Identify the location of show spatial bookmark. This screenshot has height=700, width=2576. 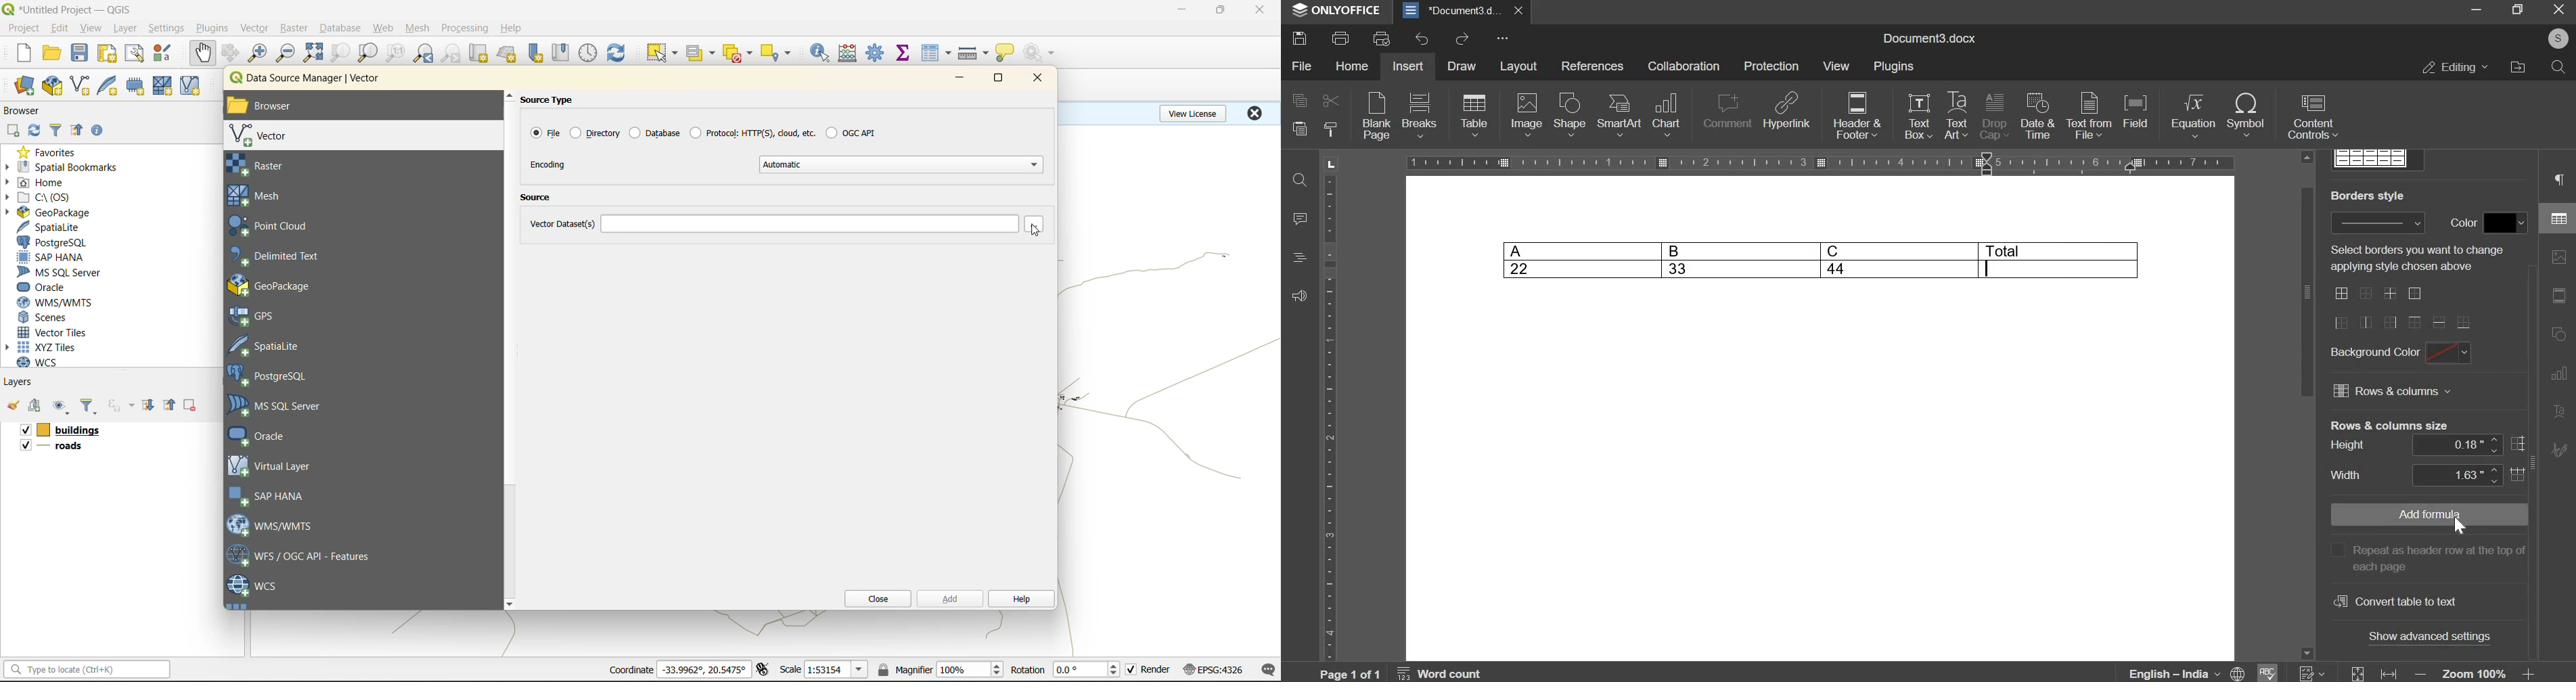
(565, 51).